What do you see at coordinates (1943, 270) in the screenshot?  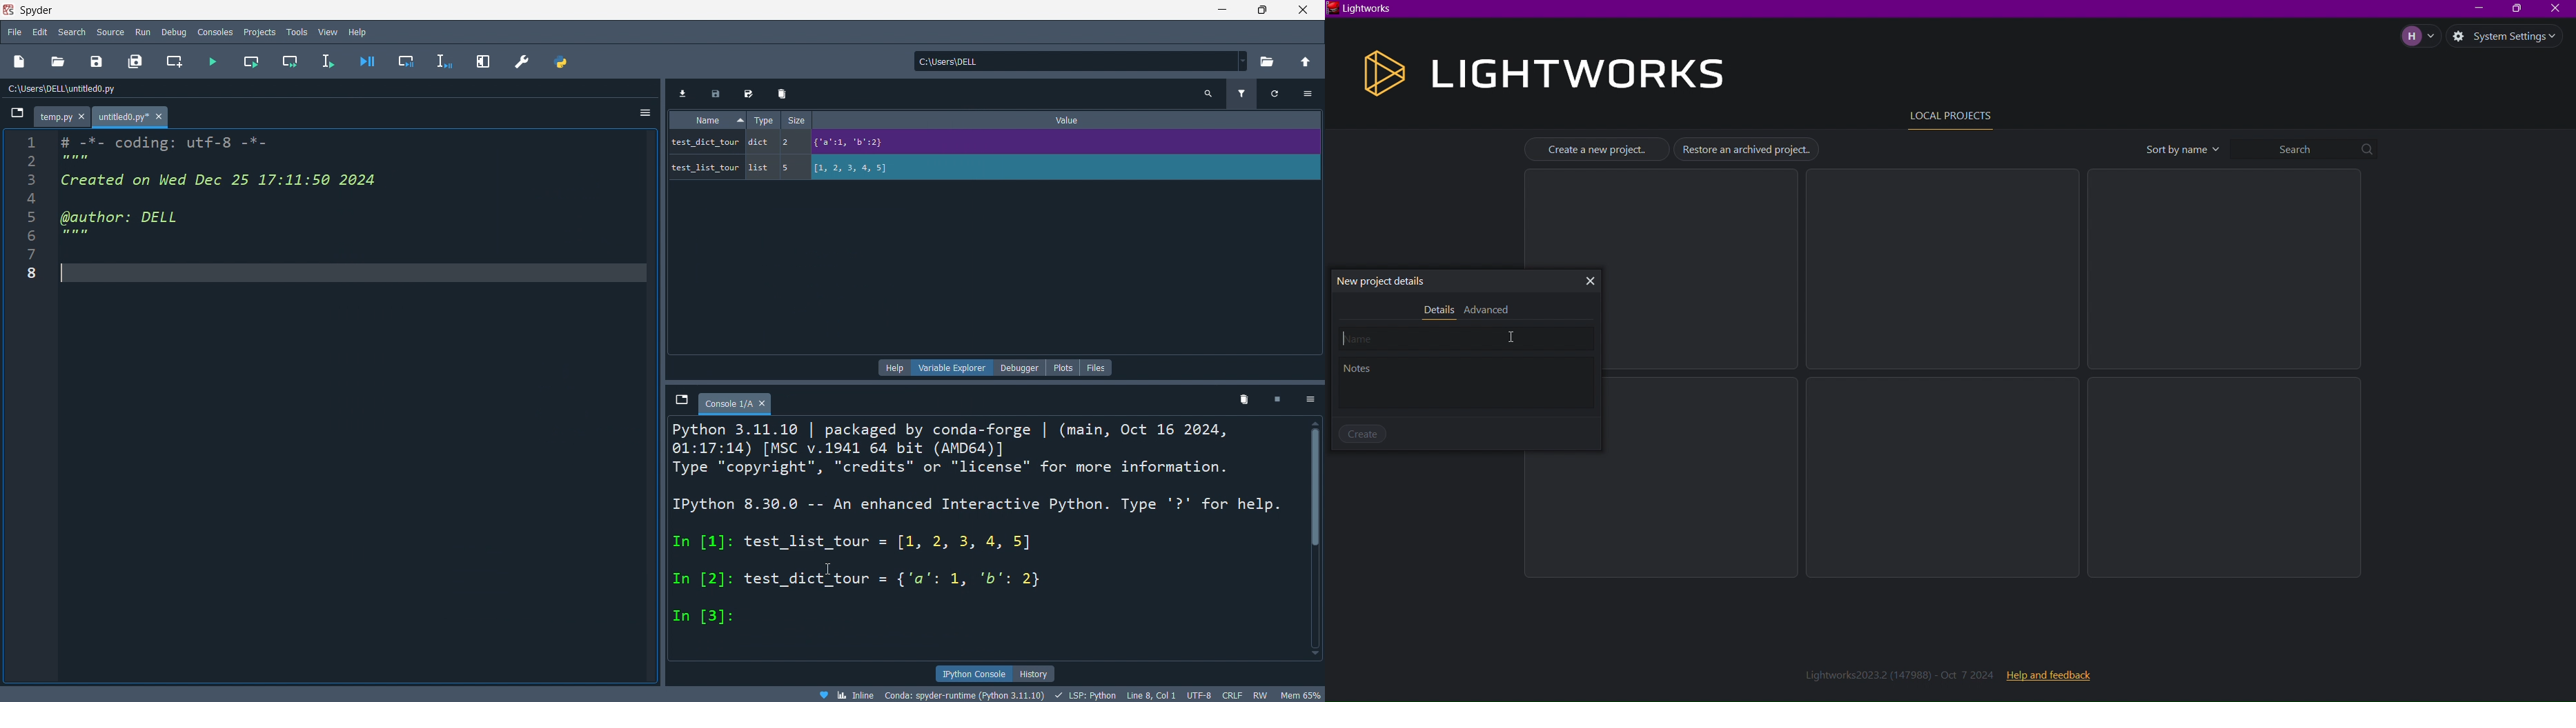 I see `Empty Project` at bounding box center [1943, 270].